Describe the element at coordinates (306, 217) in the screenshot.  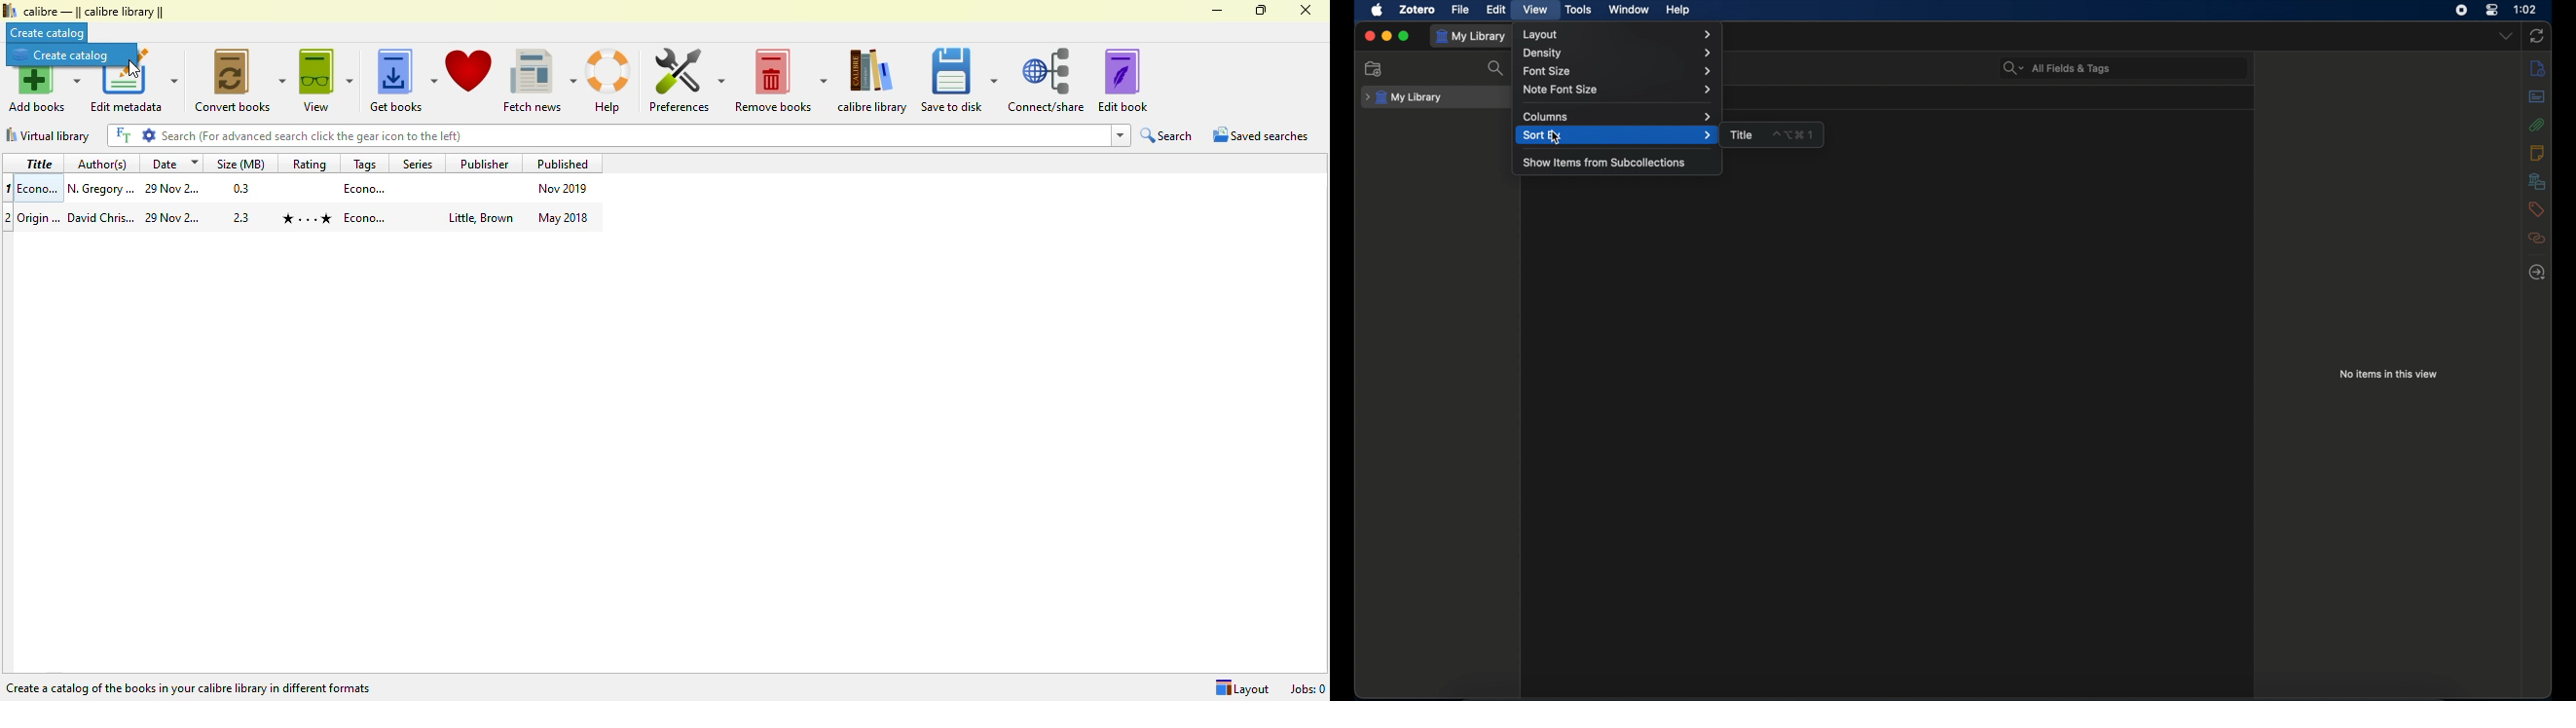
I see `book 2` at that location.